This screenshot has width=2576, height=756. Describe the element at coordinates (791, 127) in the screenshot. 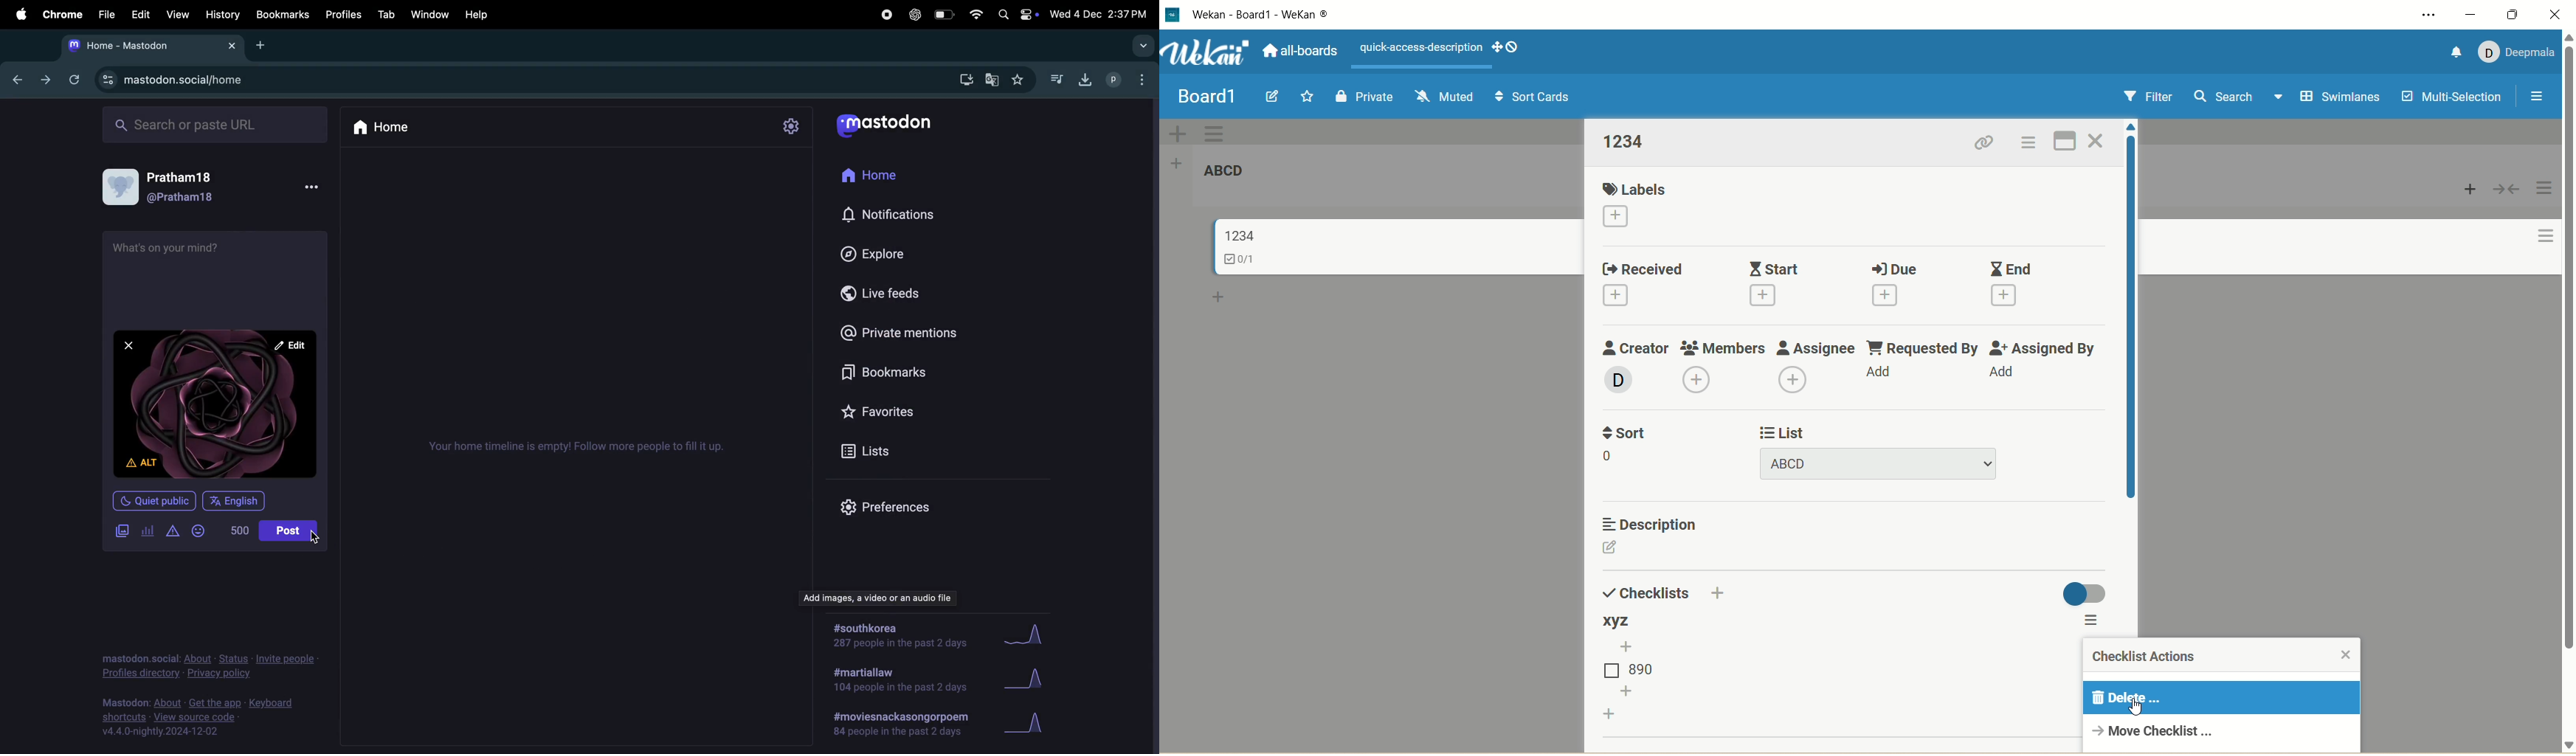

I see `Settings` at that location.